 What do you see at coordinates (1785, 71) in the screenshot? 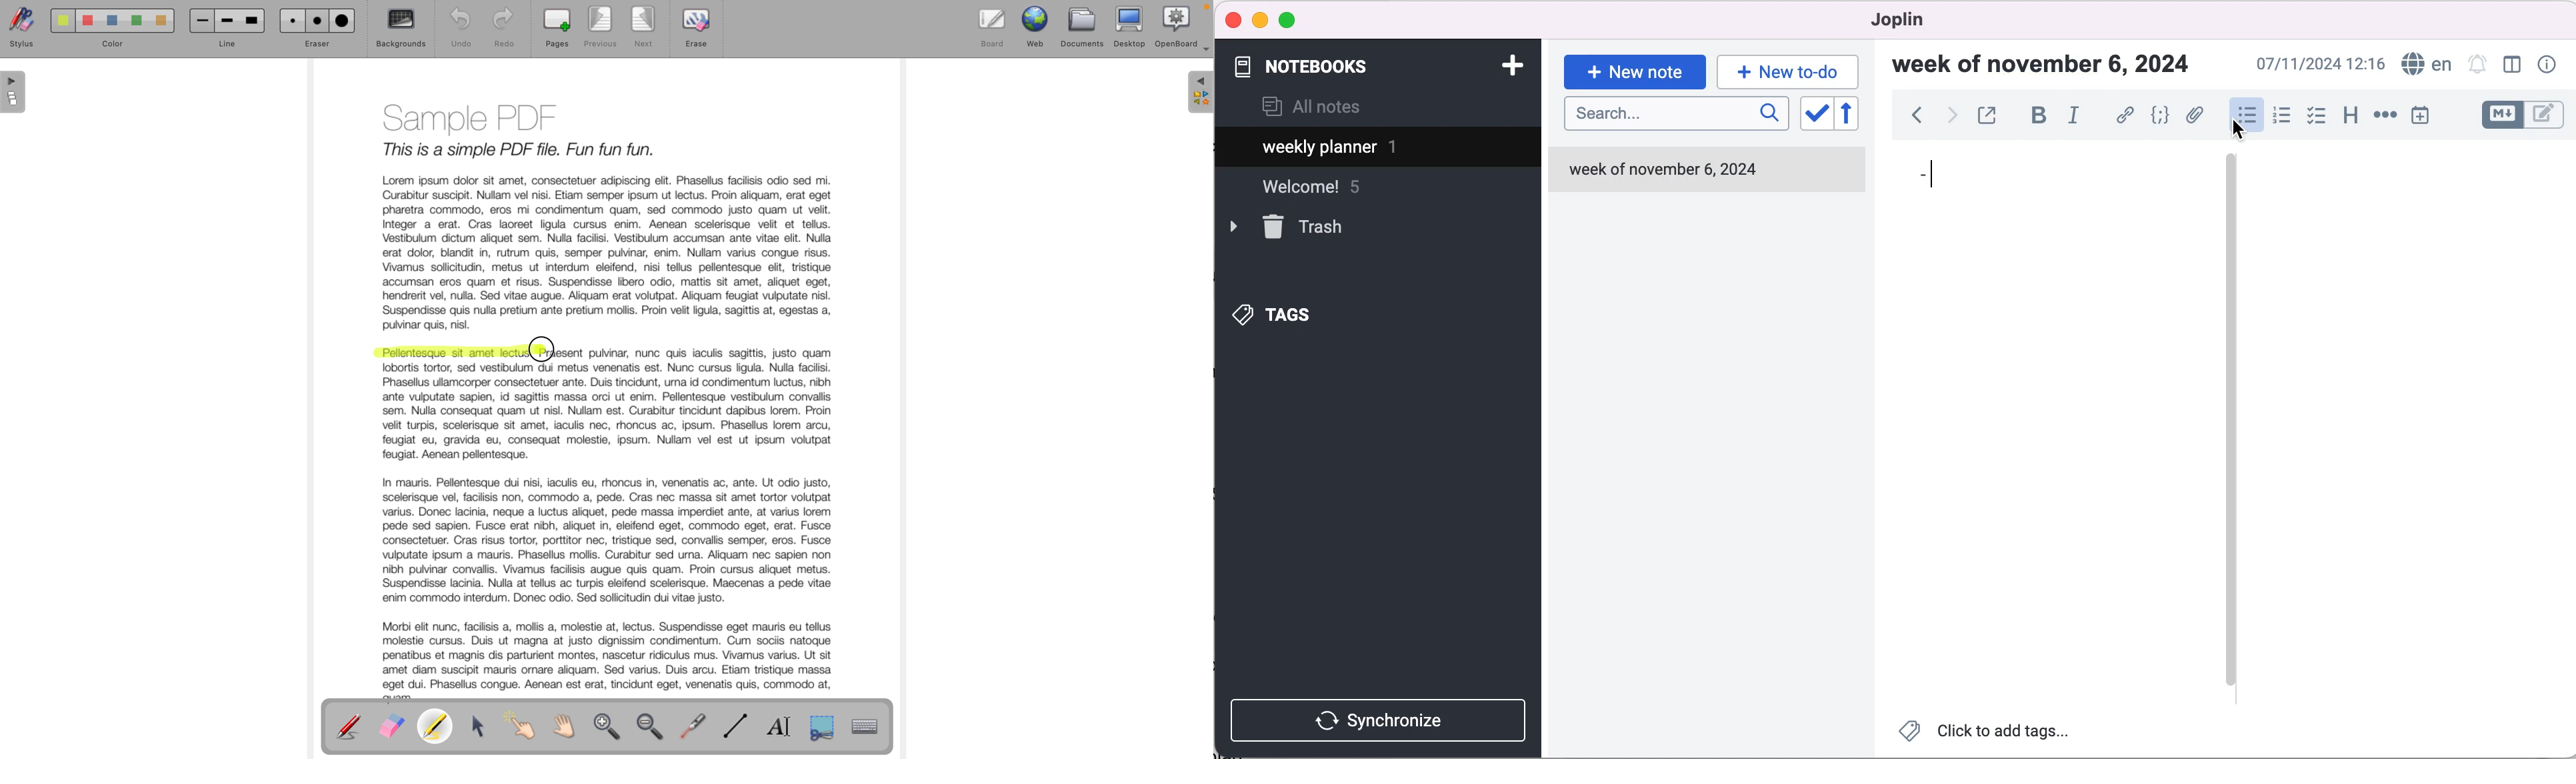
I see `new to-do` at bounding box center [1785, 71].